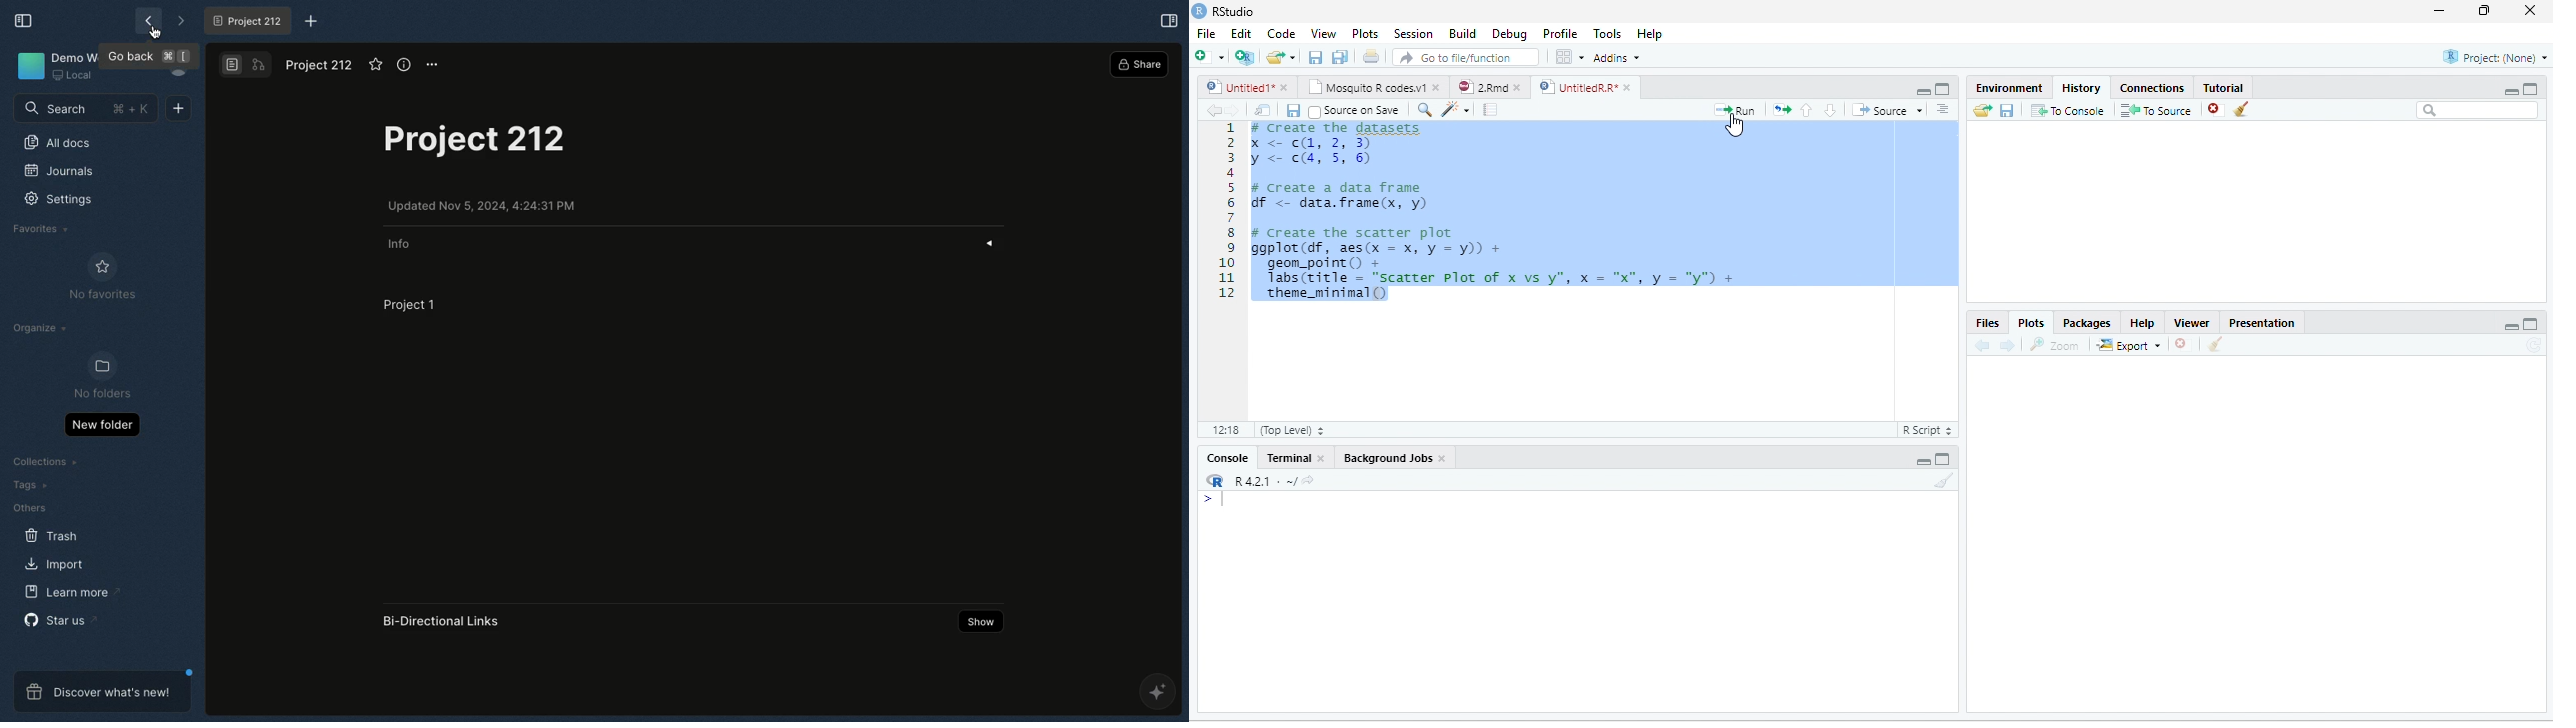  What do you see at coordinates (1227, 458) in the screenshot?
I see `Console` at bounding box center [1227, 458].